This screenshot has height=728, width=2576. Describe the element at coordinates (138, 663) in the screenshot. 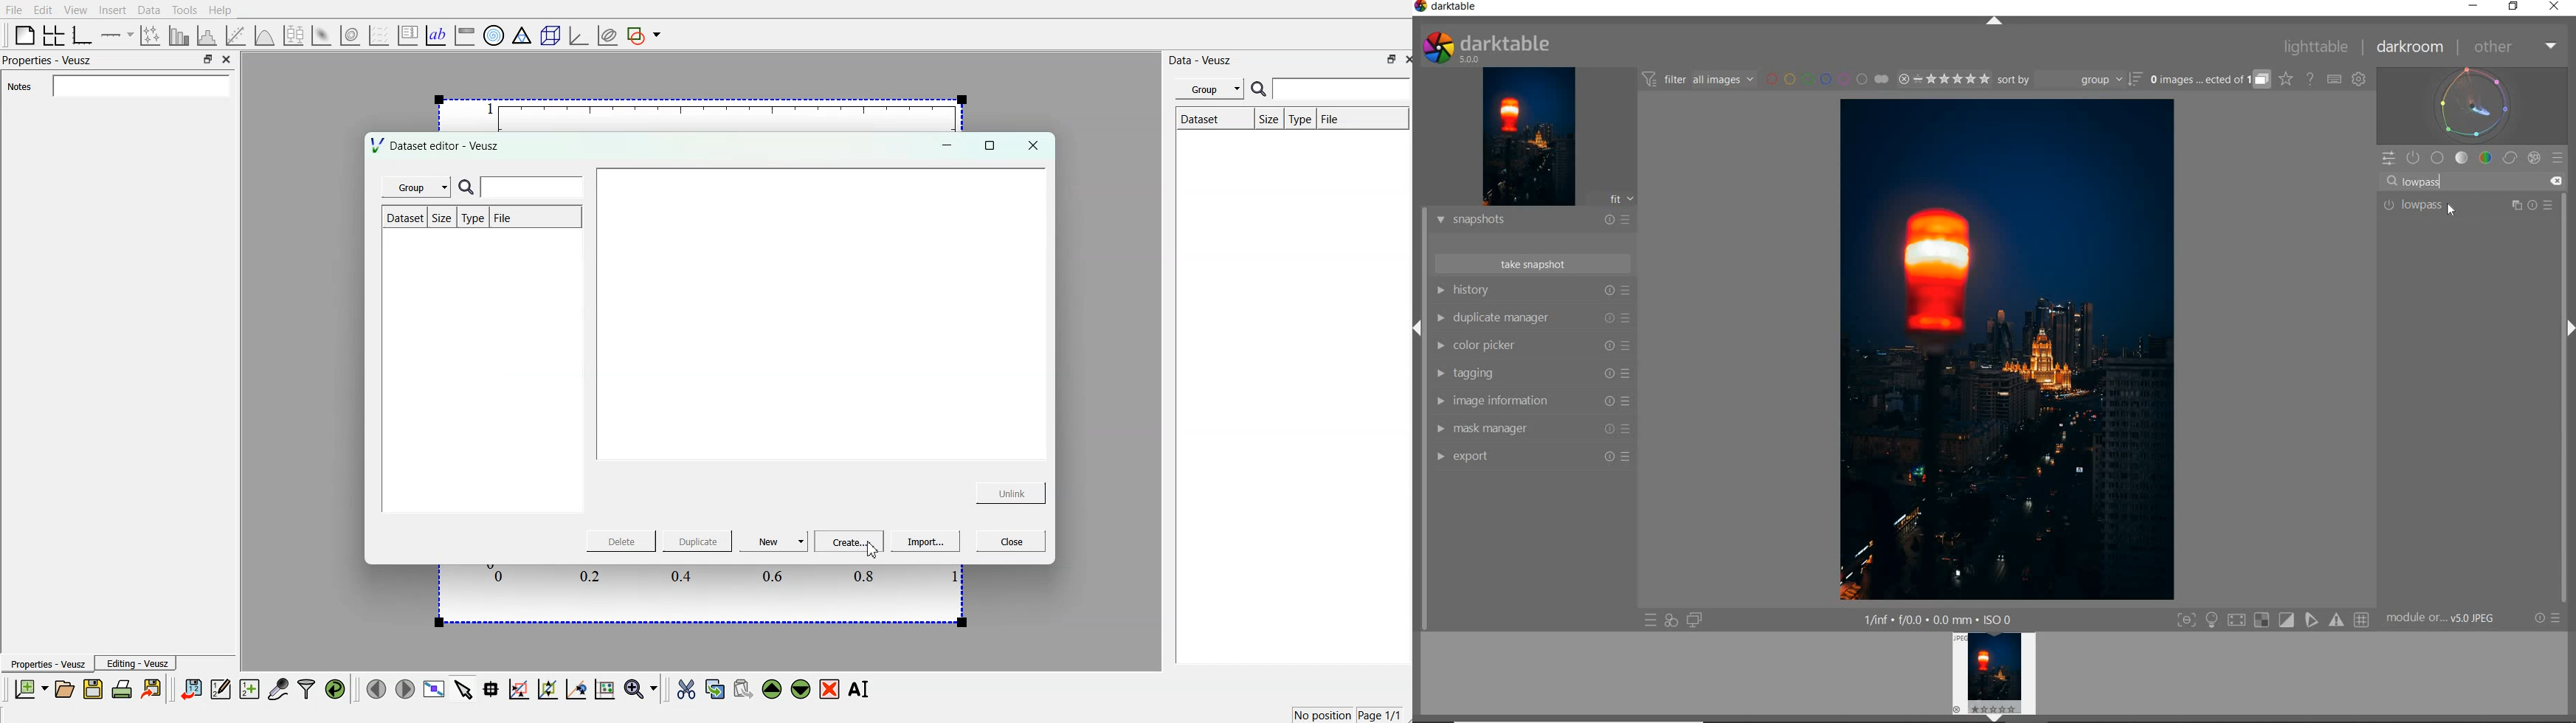

I see `Editing - Veusz` at that location.